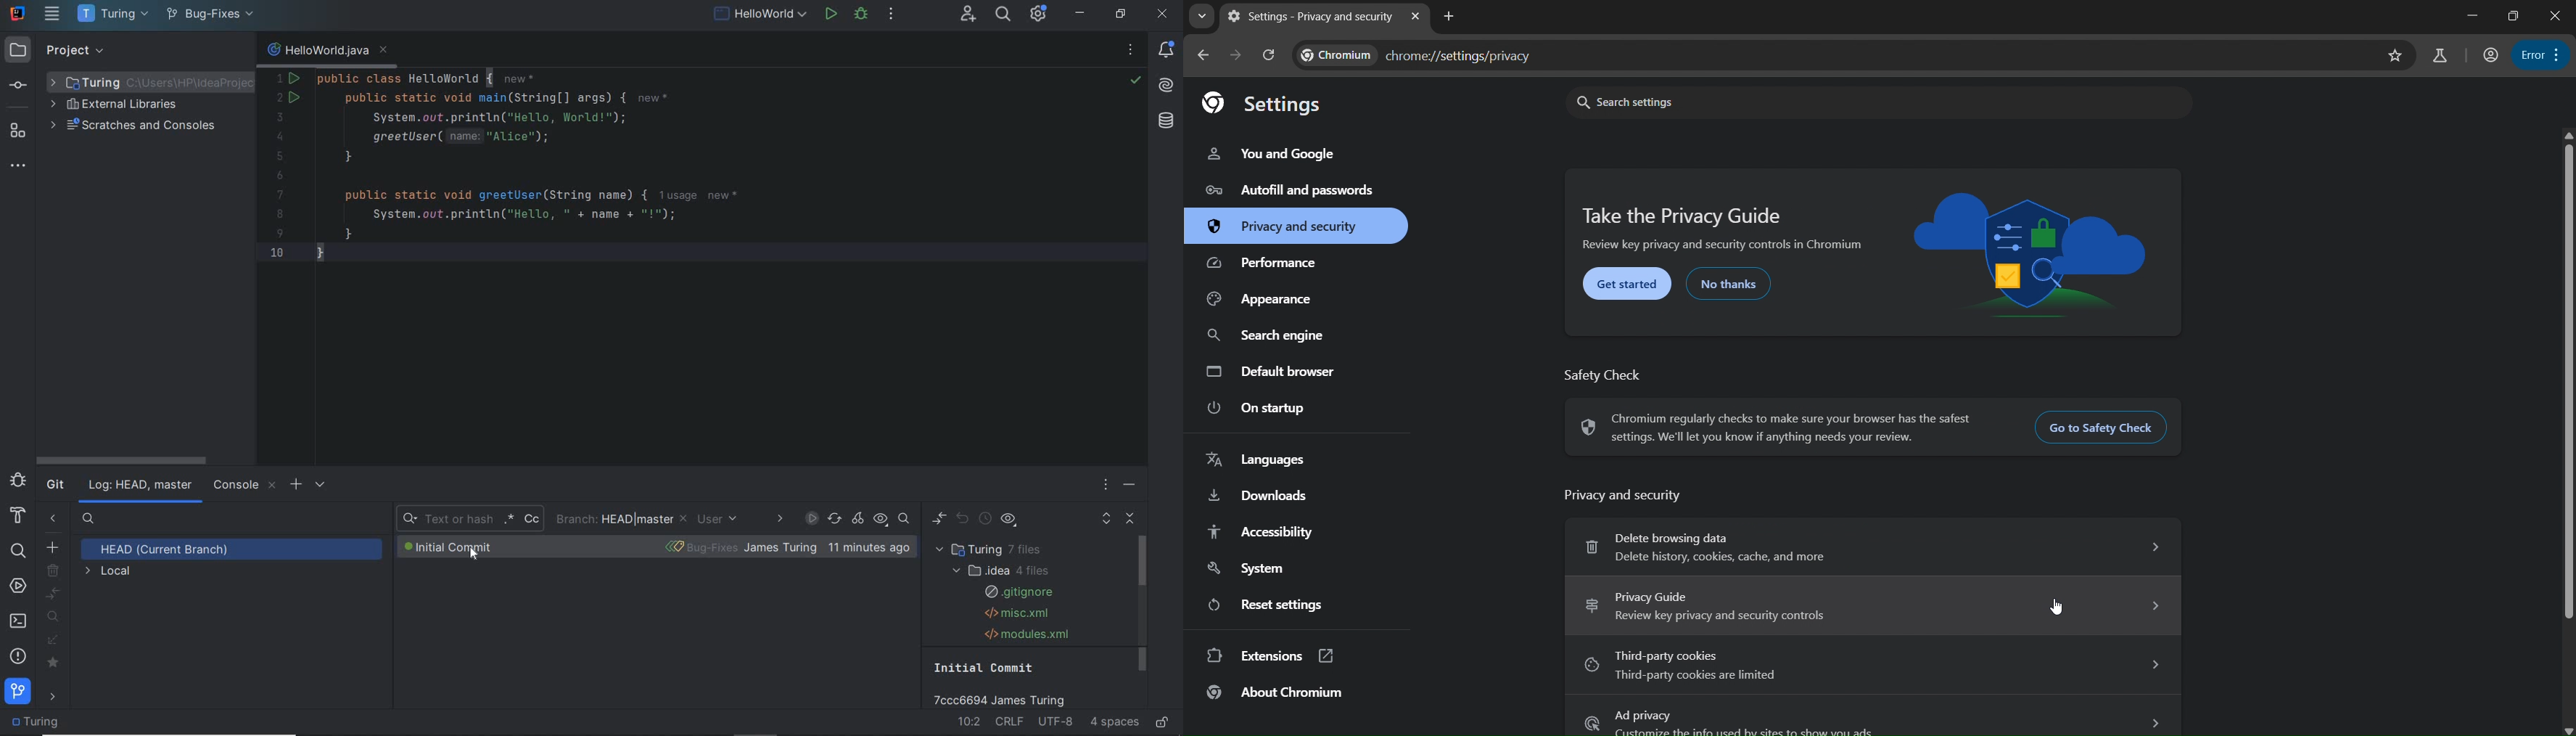 This screenshot has width=2576, height=756. I want to click on default browser, so click(1276, 375).